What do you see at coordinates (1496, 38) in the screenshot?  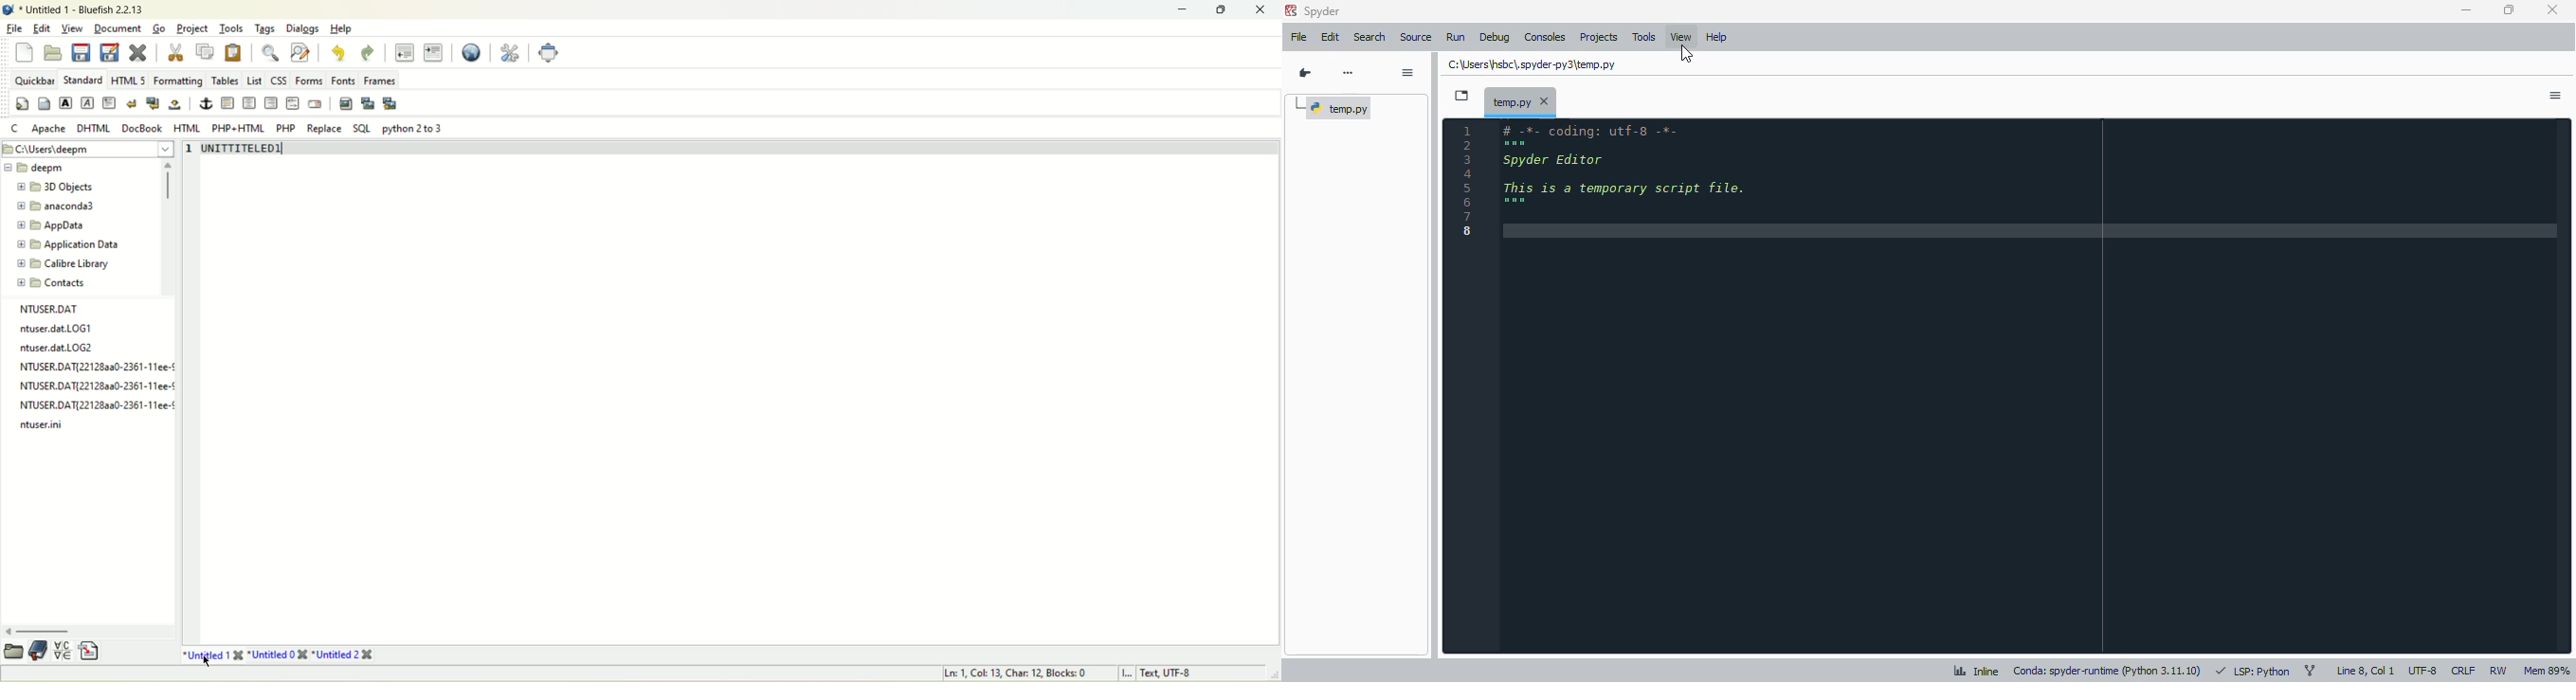 I see `debug` at bounding box center [1496, 38].